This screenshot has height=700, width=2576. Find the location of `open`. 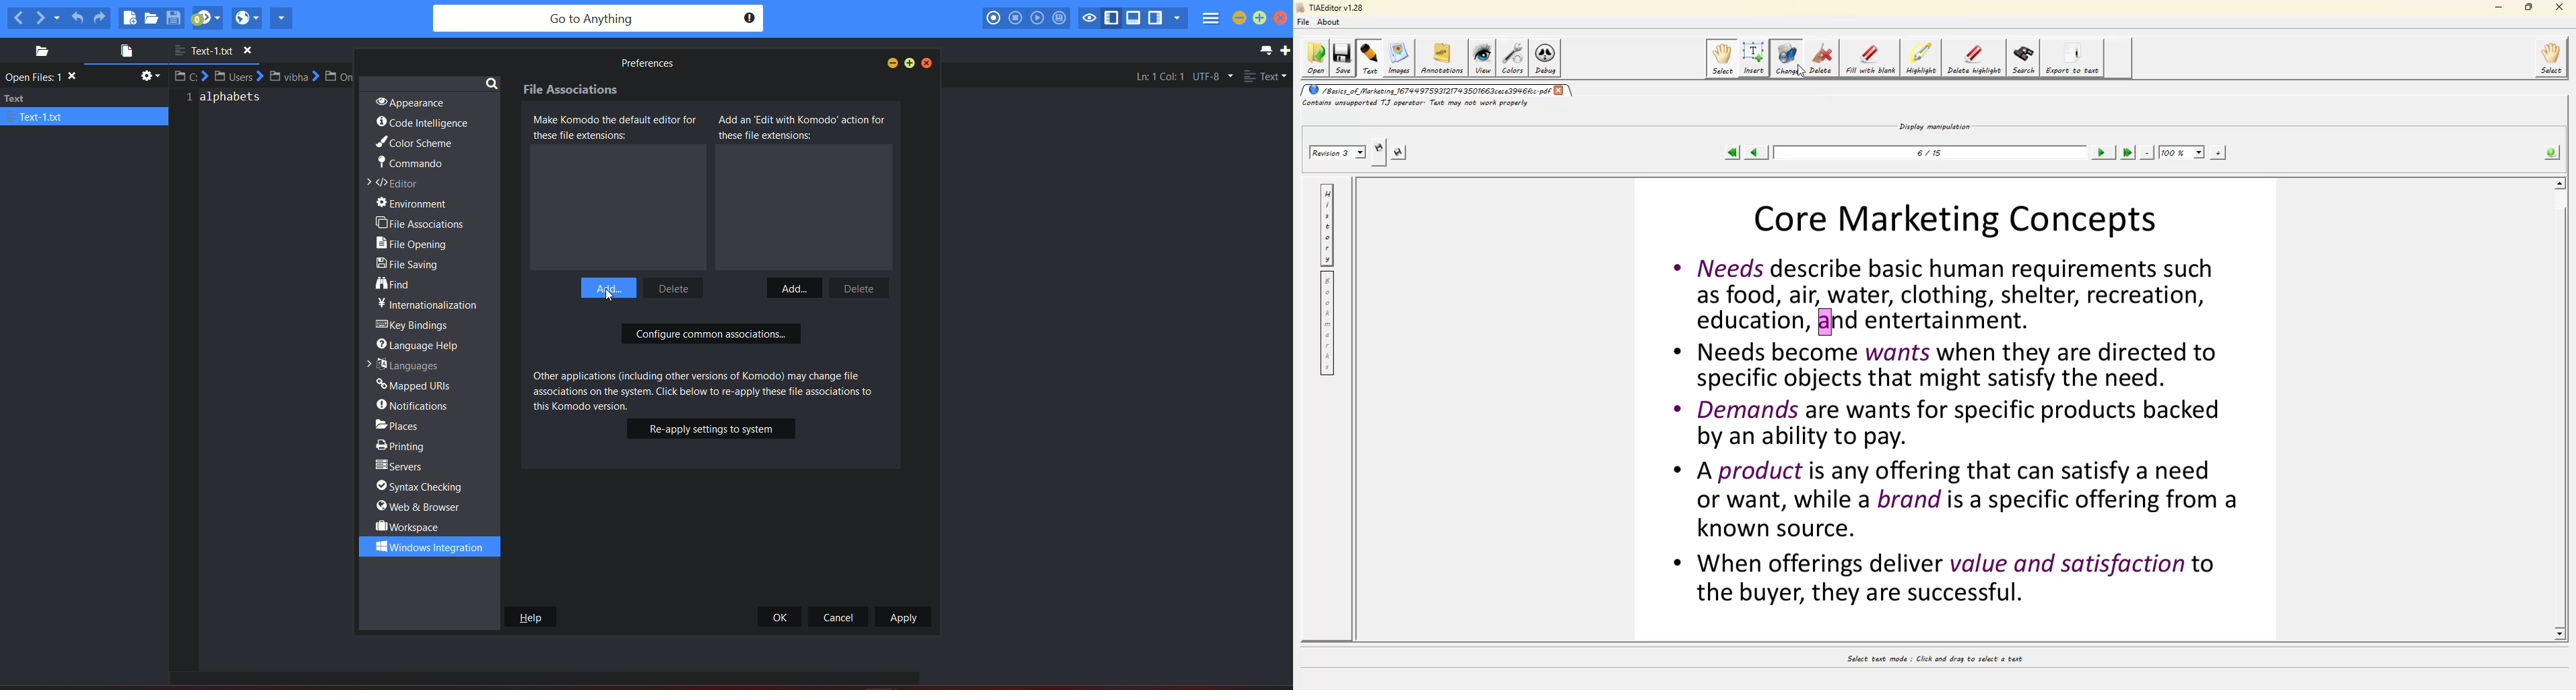

open is located at coordinates (1313, 58).